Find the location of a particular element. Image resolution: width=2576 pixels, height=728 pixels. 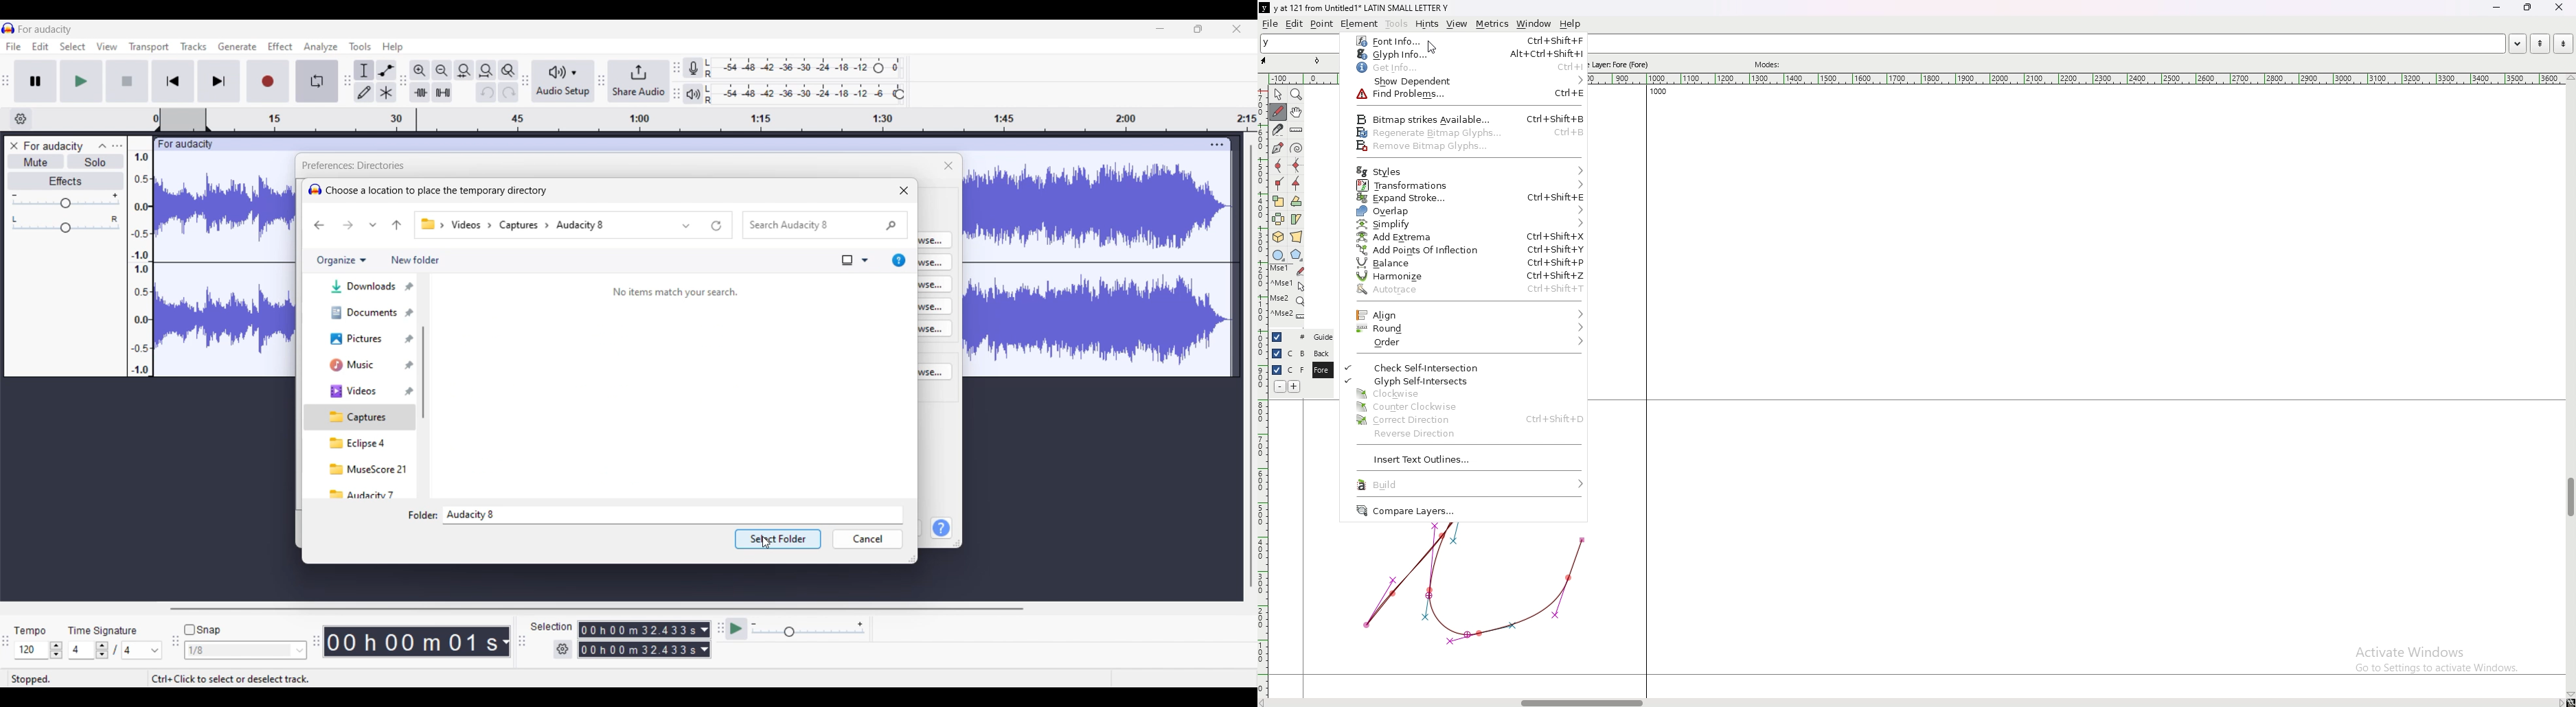

Indicates selection duration is located at coordinates (551, 626).